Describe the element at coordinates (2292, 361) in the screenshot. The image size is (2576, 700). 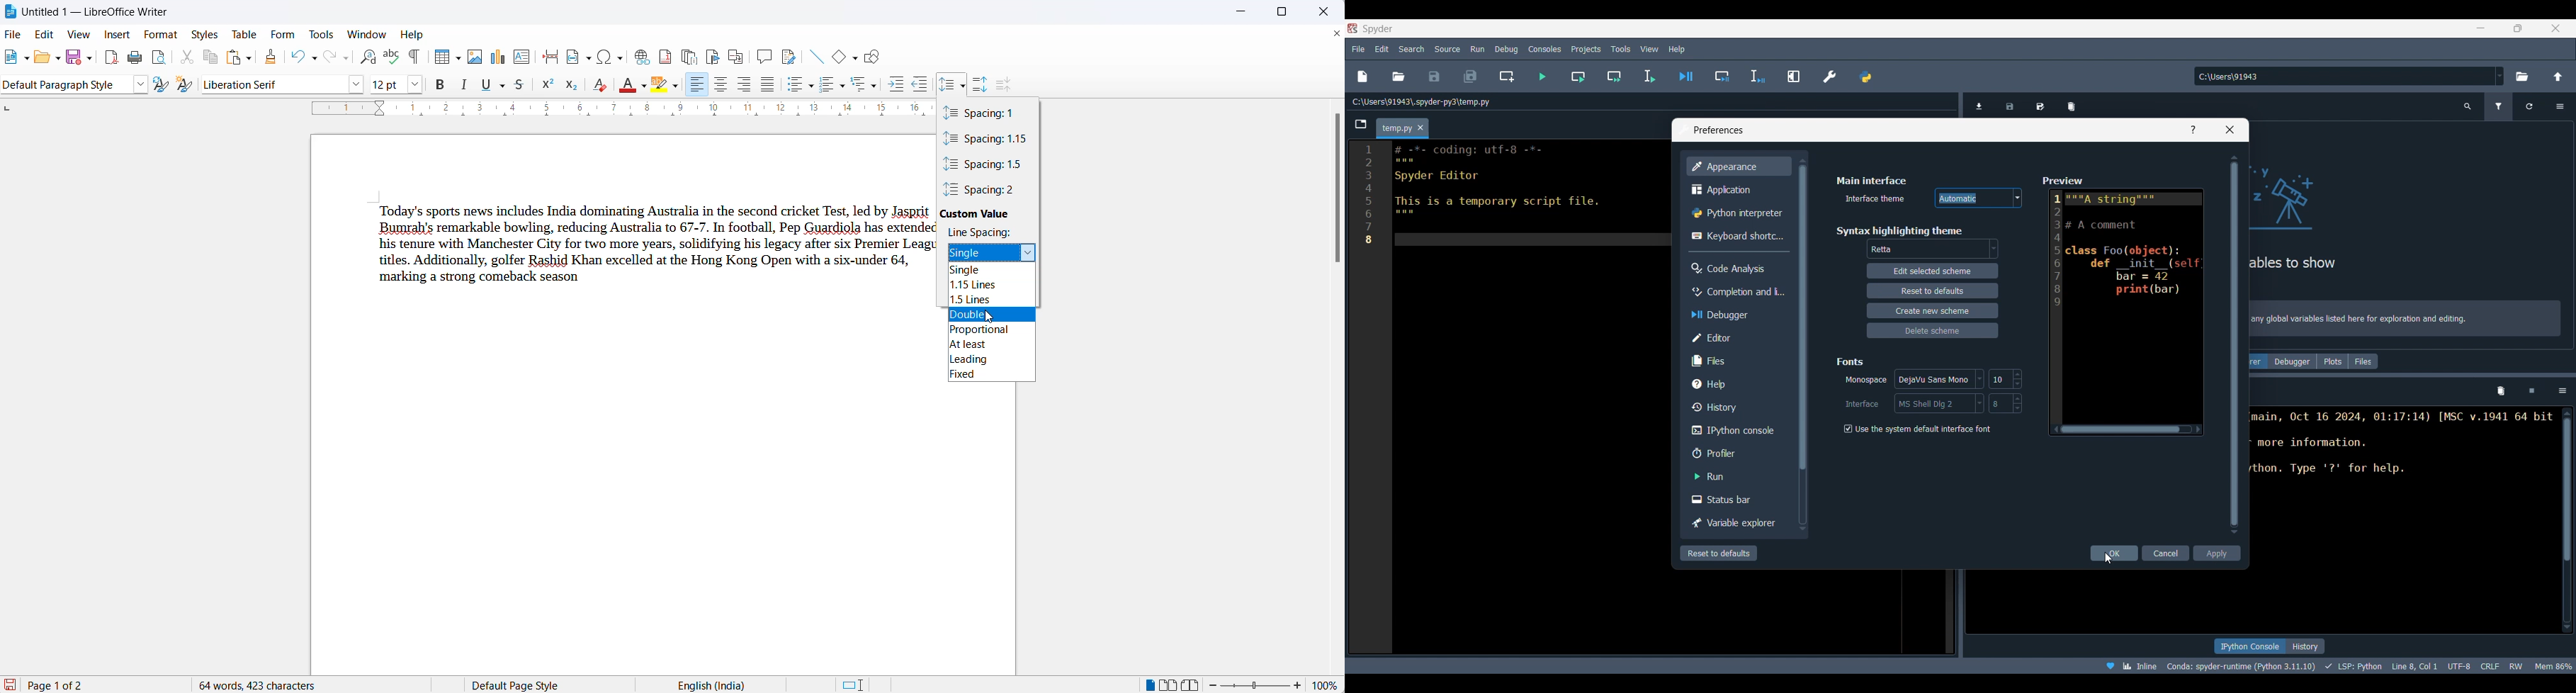
I see `Debugger` at that location.